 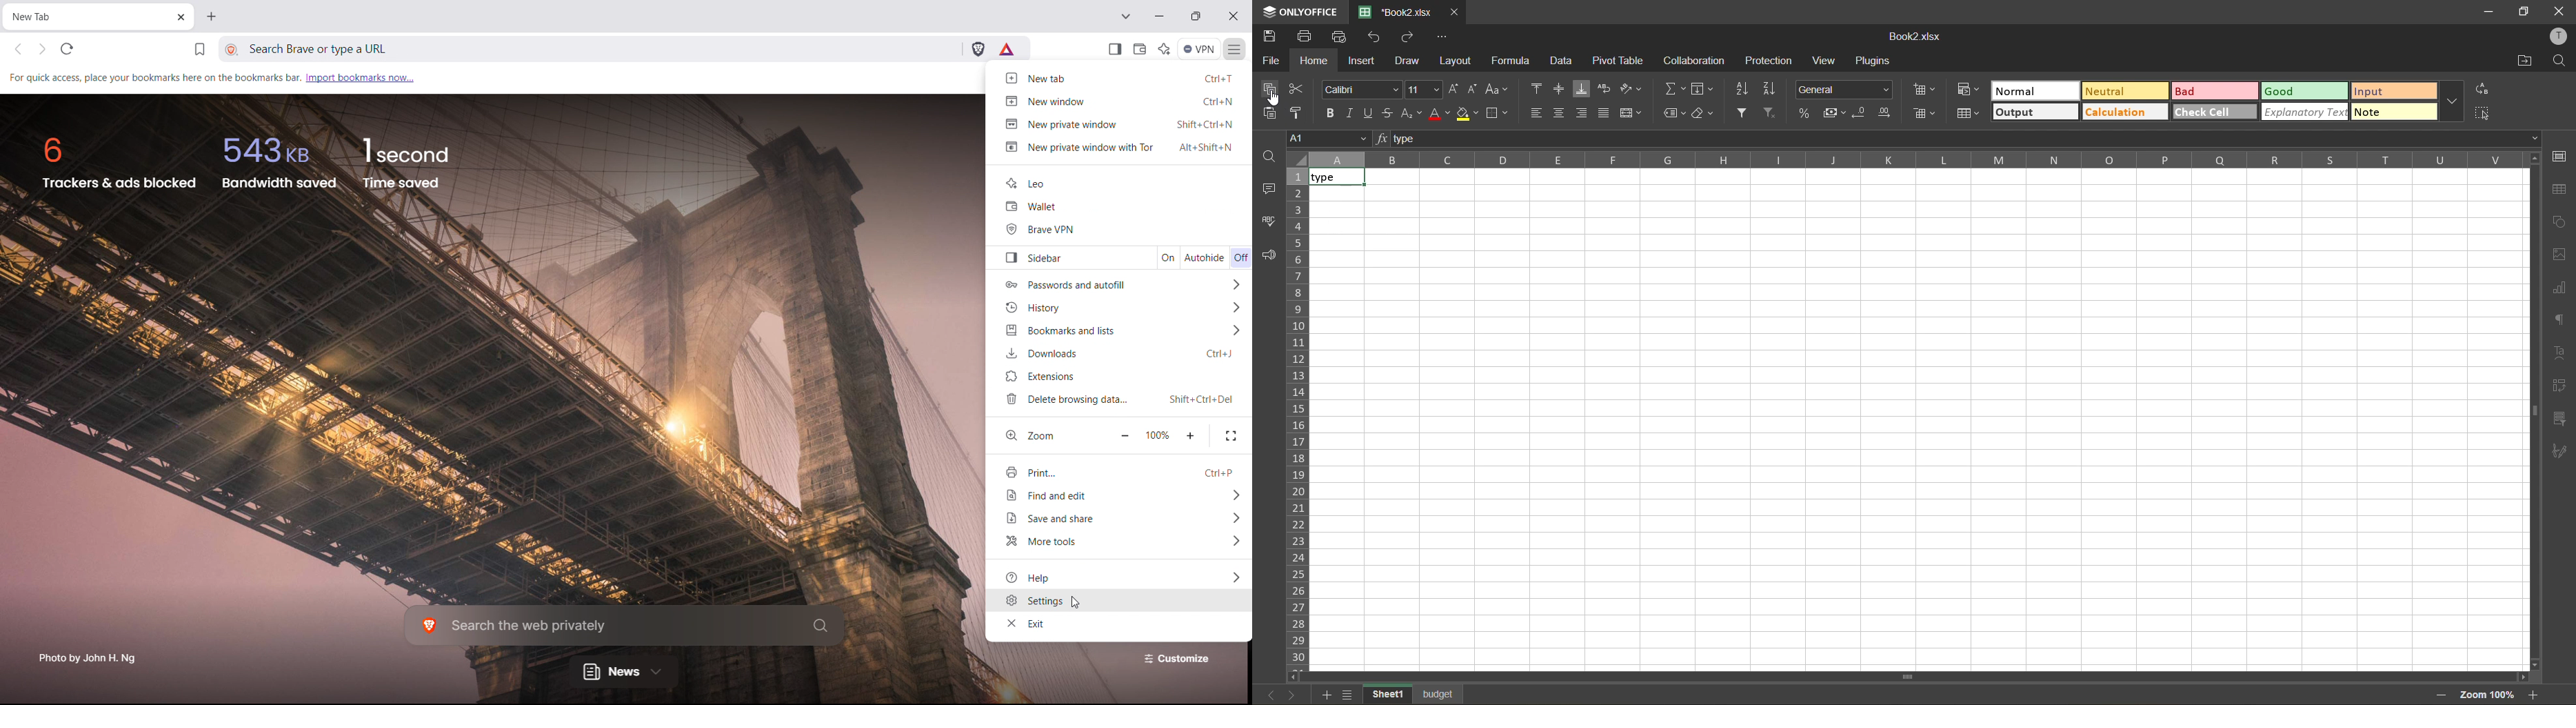 What do you see at coordinates (2558, 256) in the screenshot?
I see `images` at bounding box center [2558, 256].